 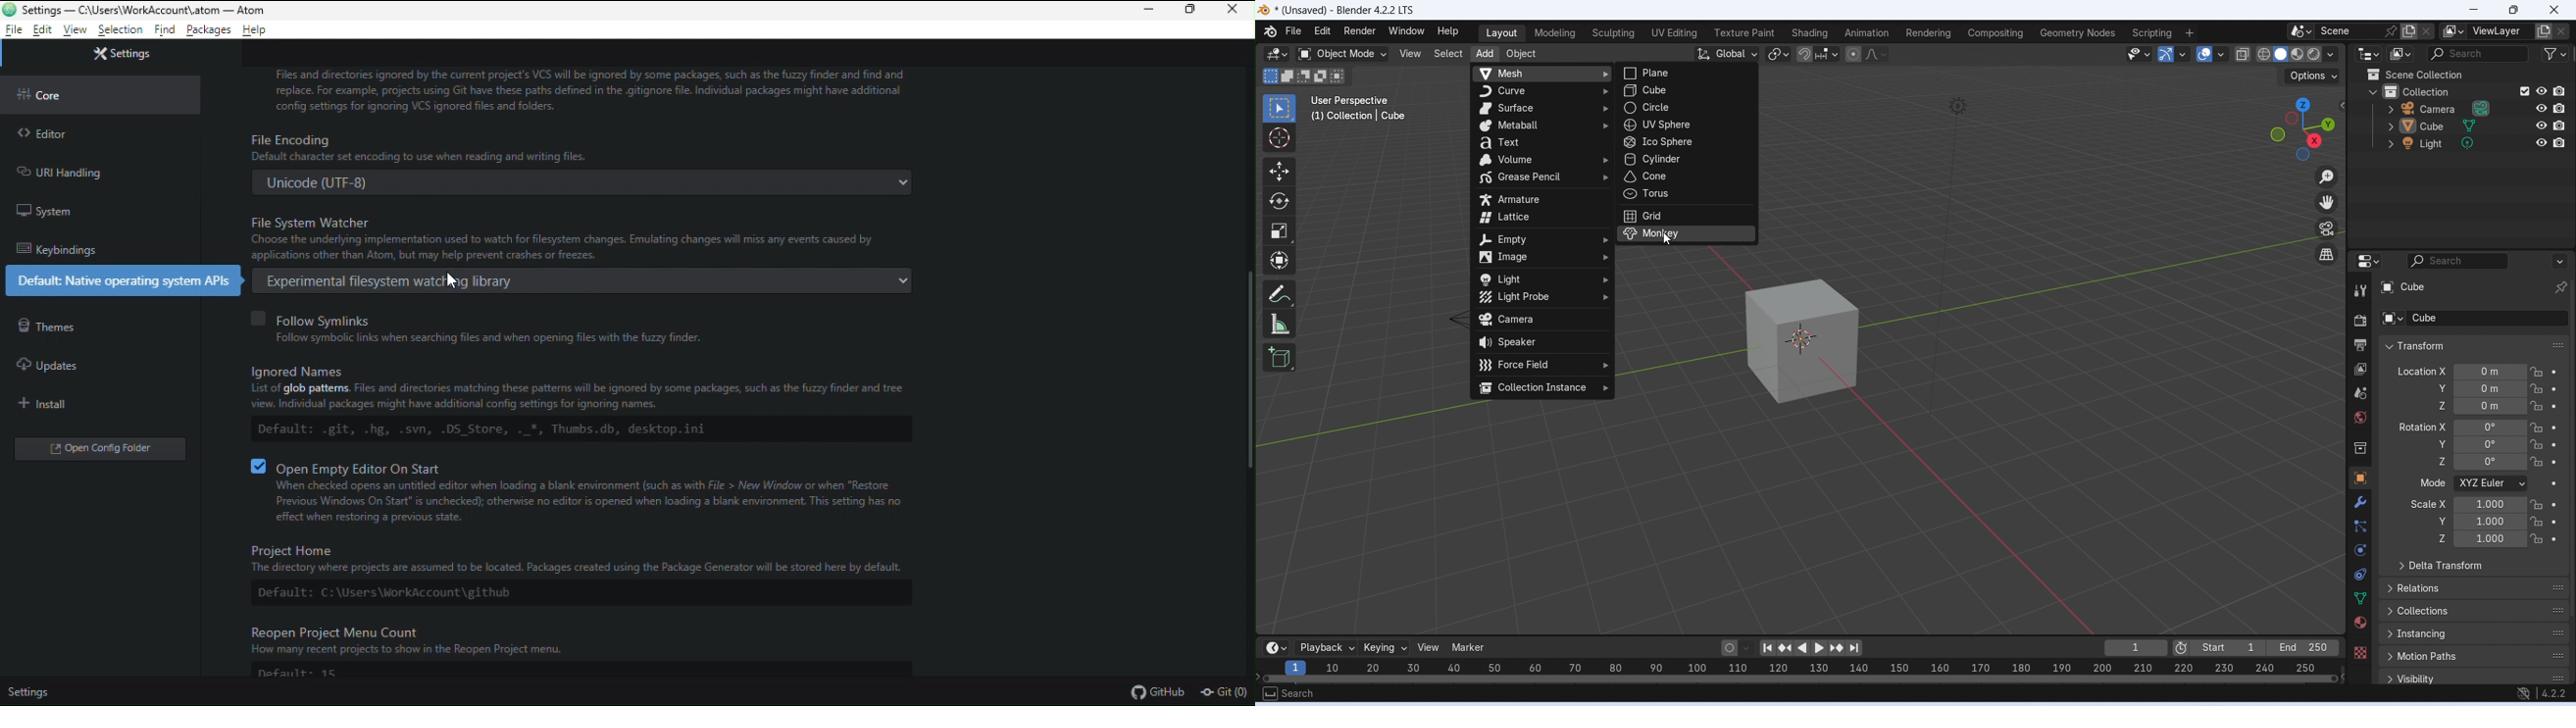 I want to click on Settings , so click(x=29, y=694).